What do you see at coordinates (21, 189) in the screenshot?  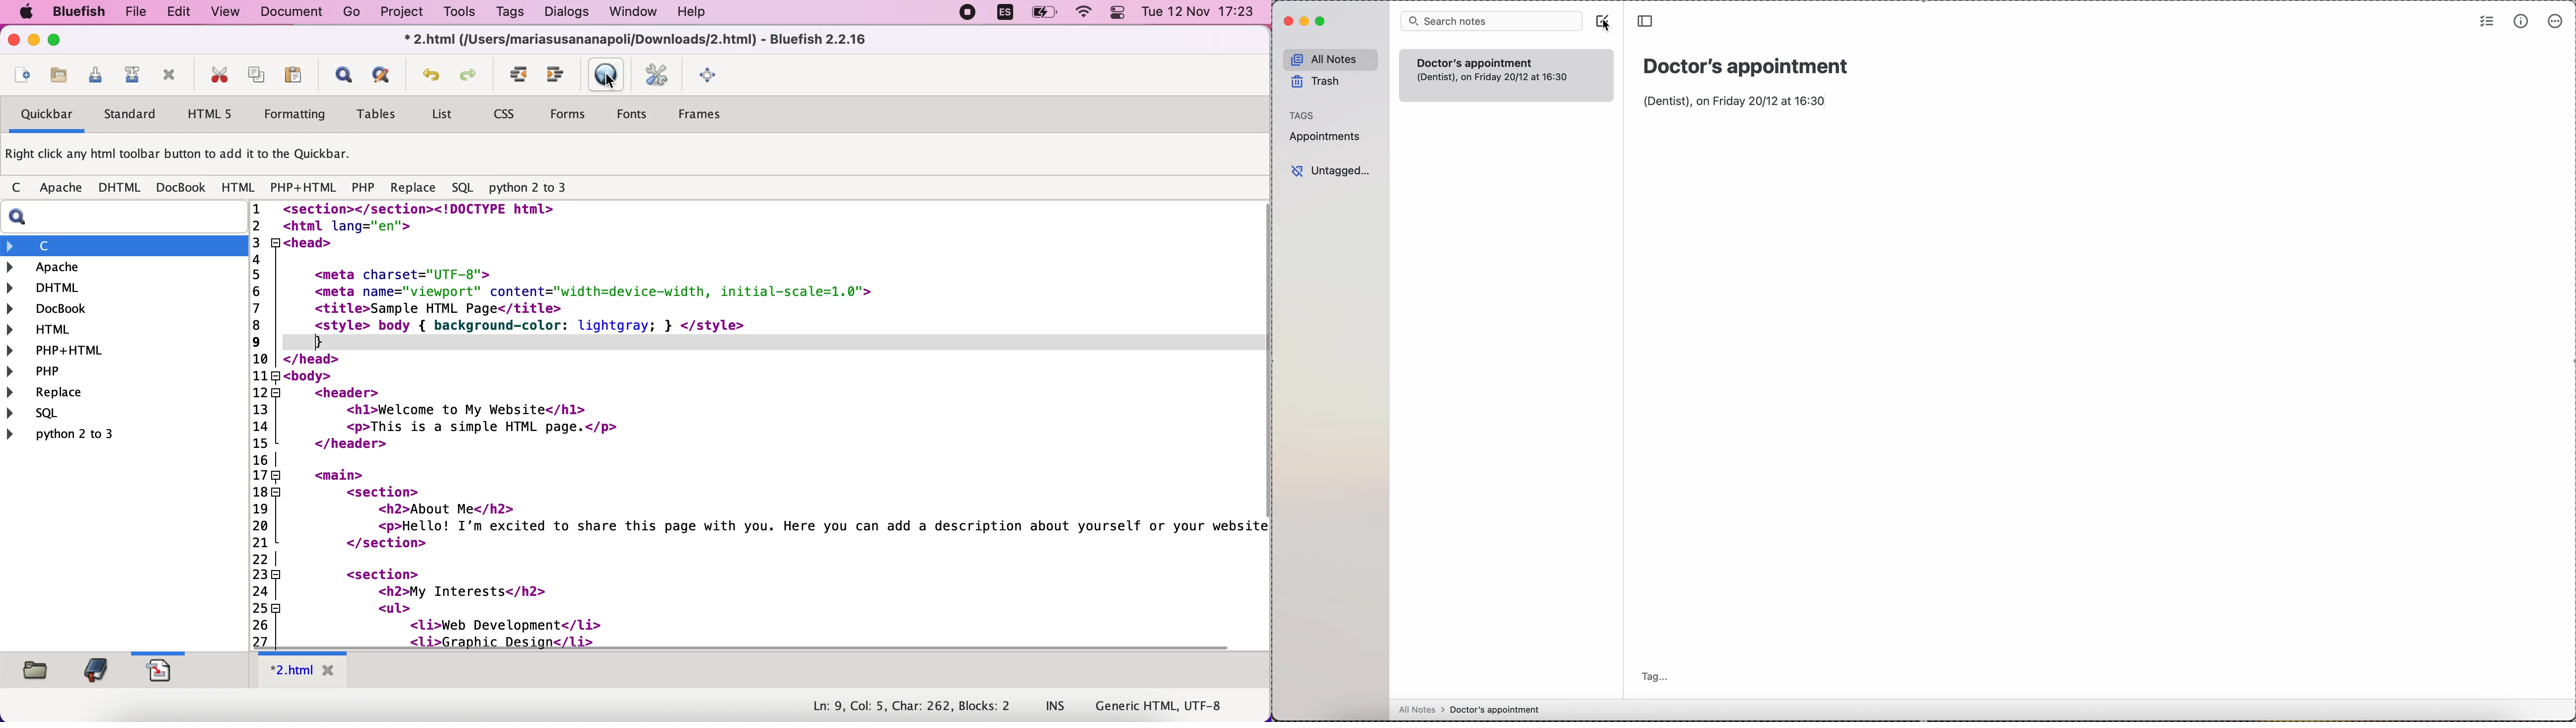 I see `` at bounding box center [21, 189].